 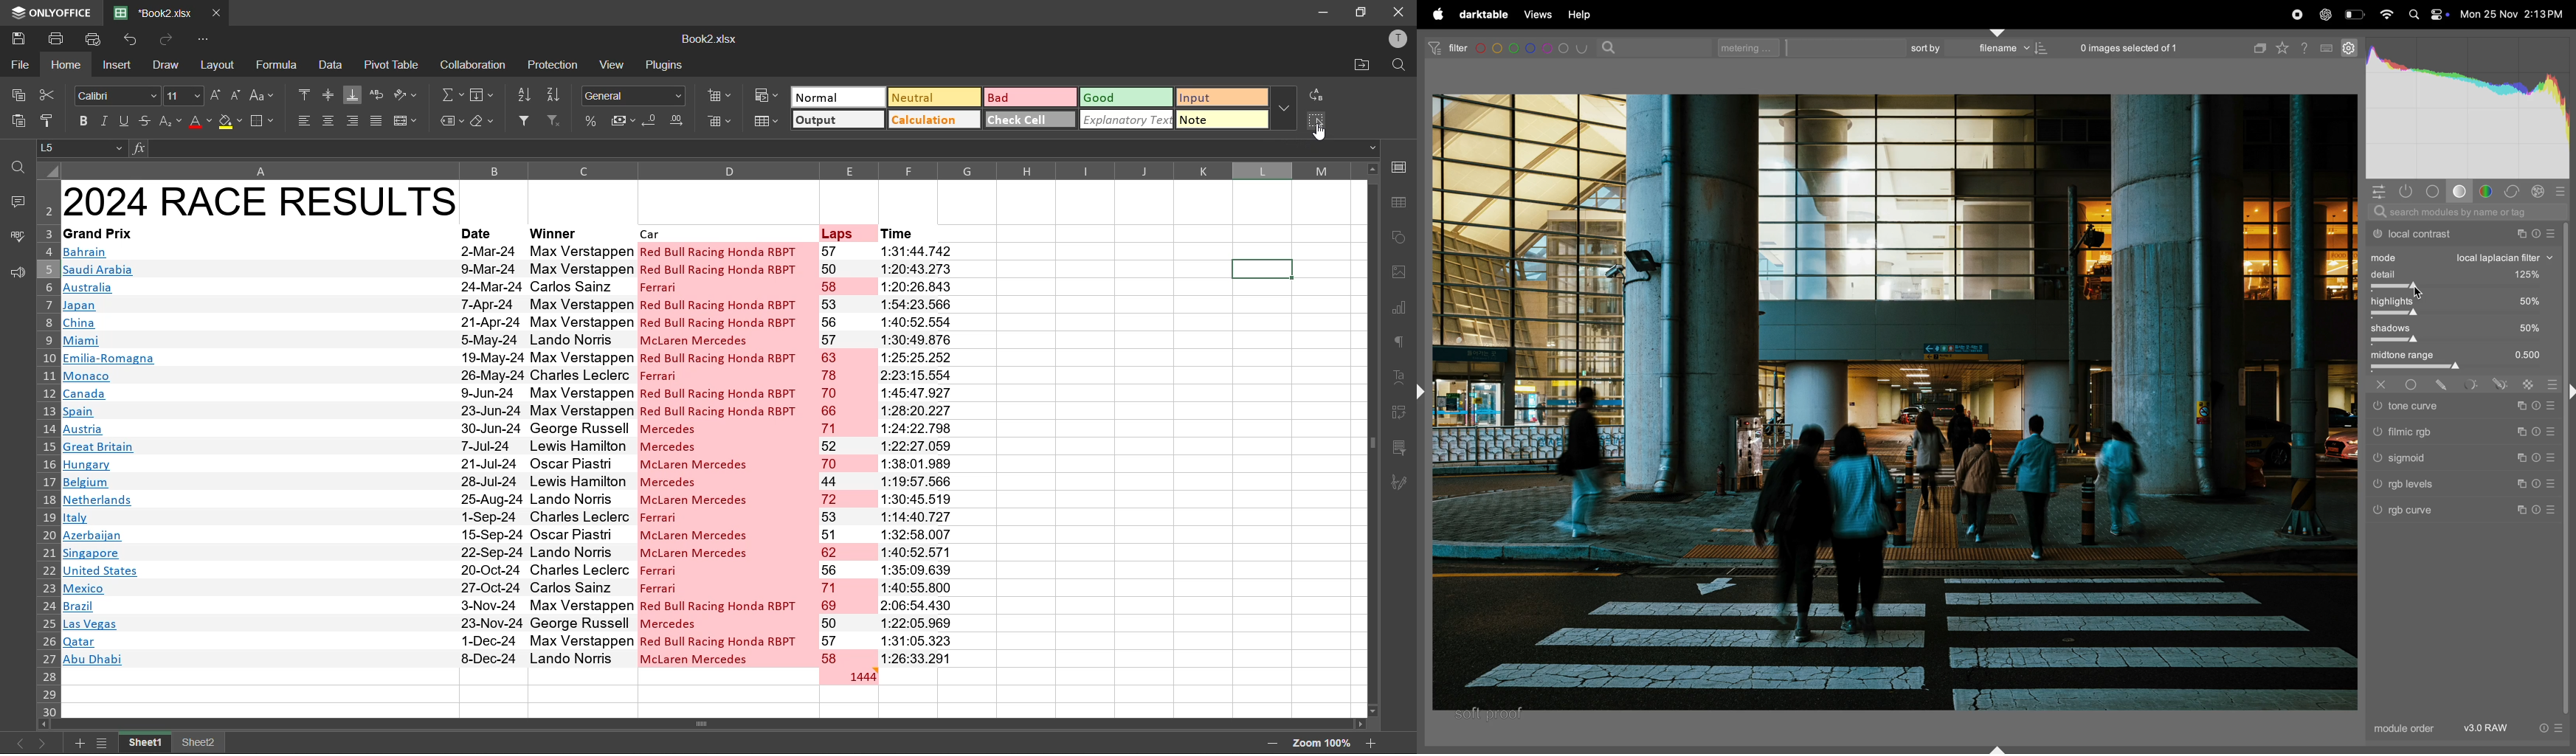 What do you see at coordinates (2355, 13) in the screenshot?
I see `battery` at bounding box center [2355, 13].